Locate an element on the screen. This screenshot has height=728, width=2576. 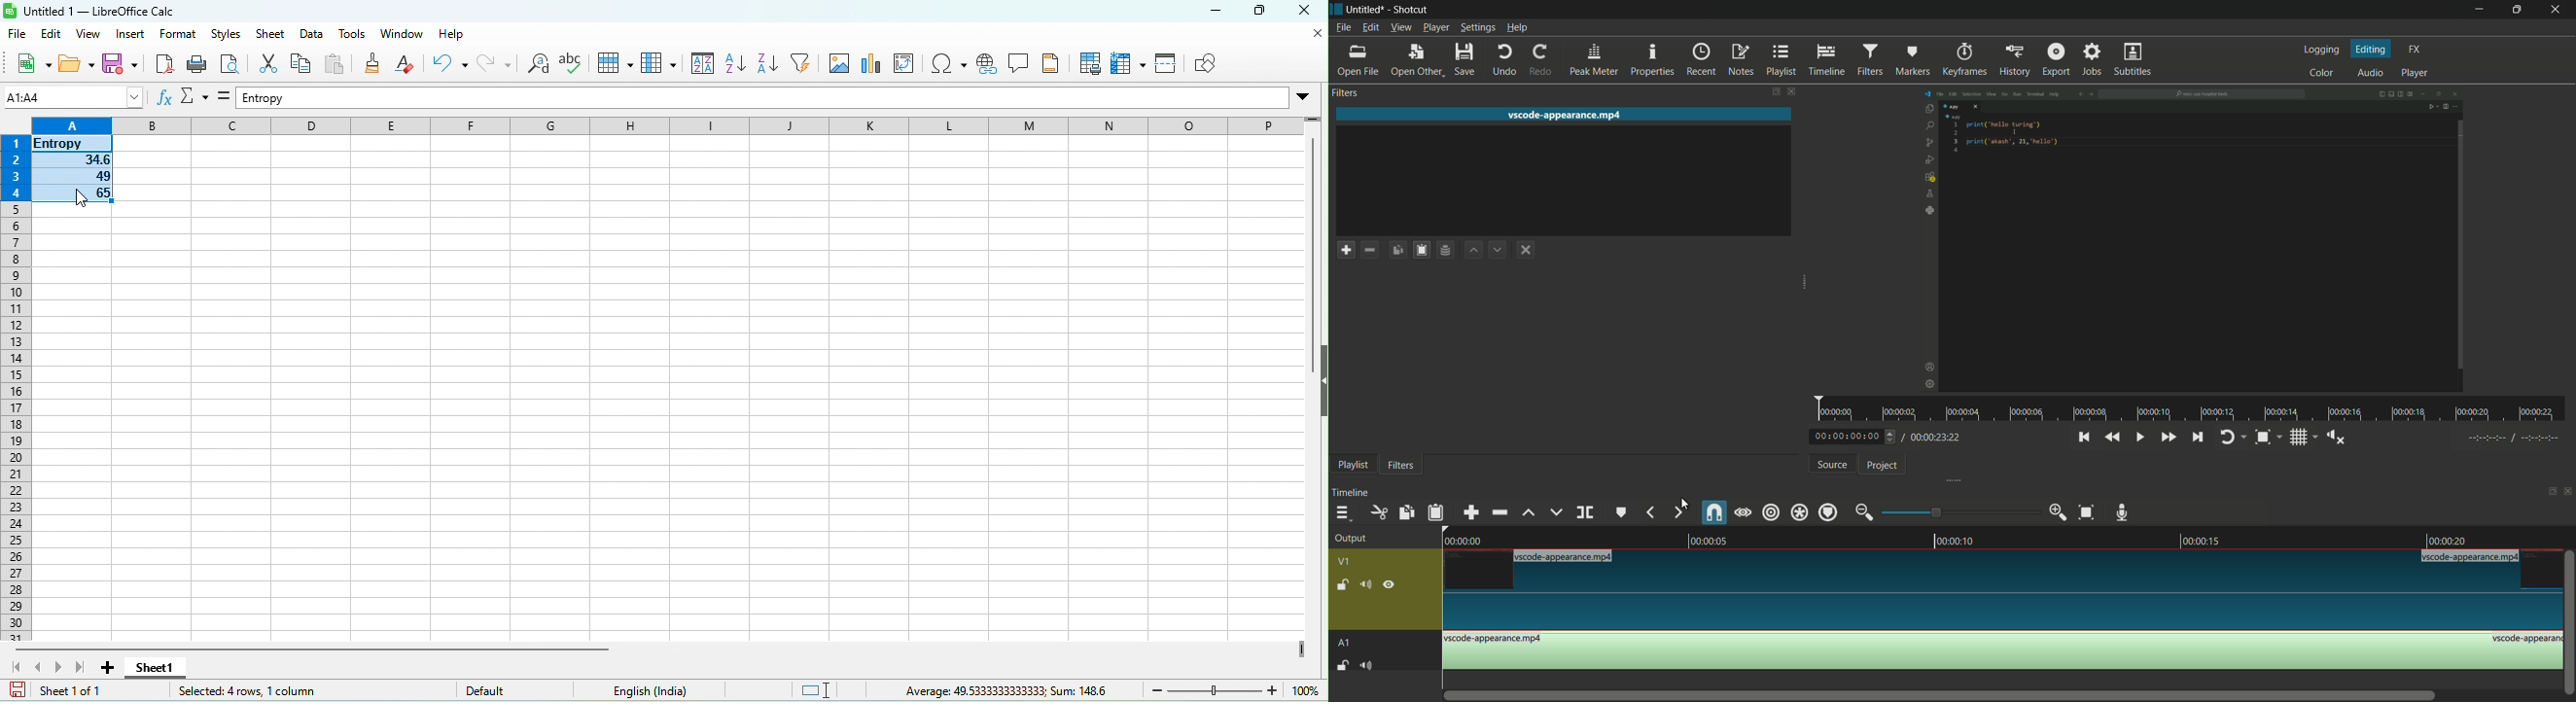
timeline is located at coordinates (1825, 59).